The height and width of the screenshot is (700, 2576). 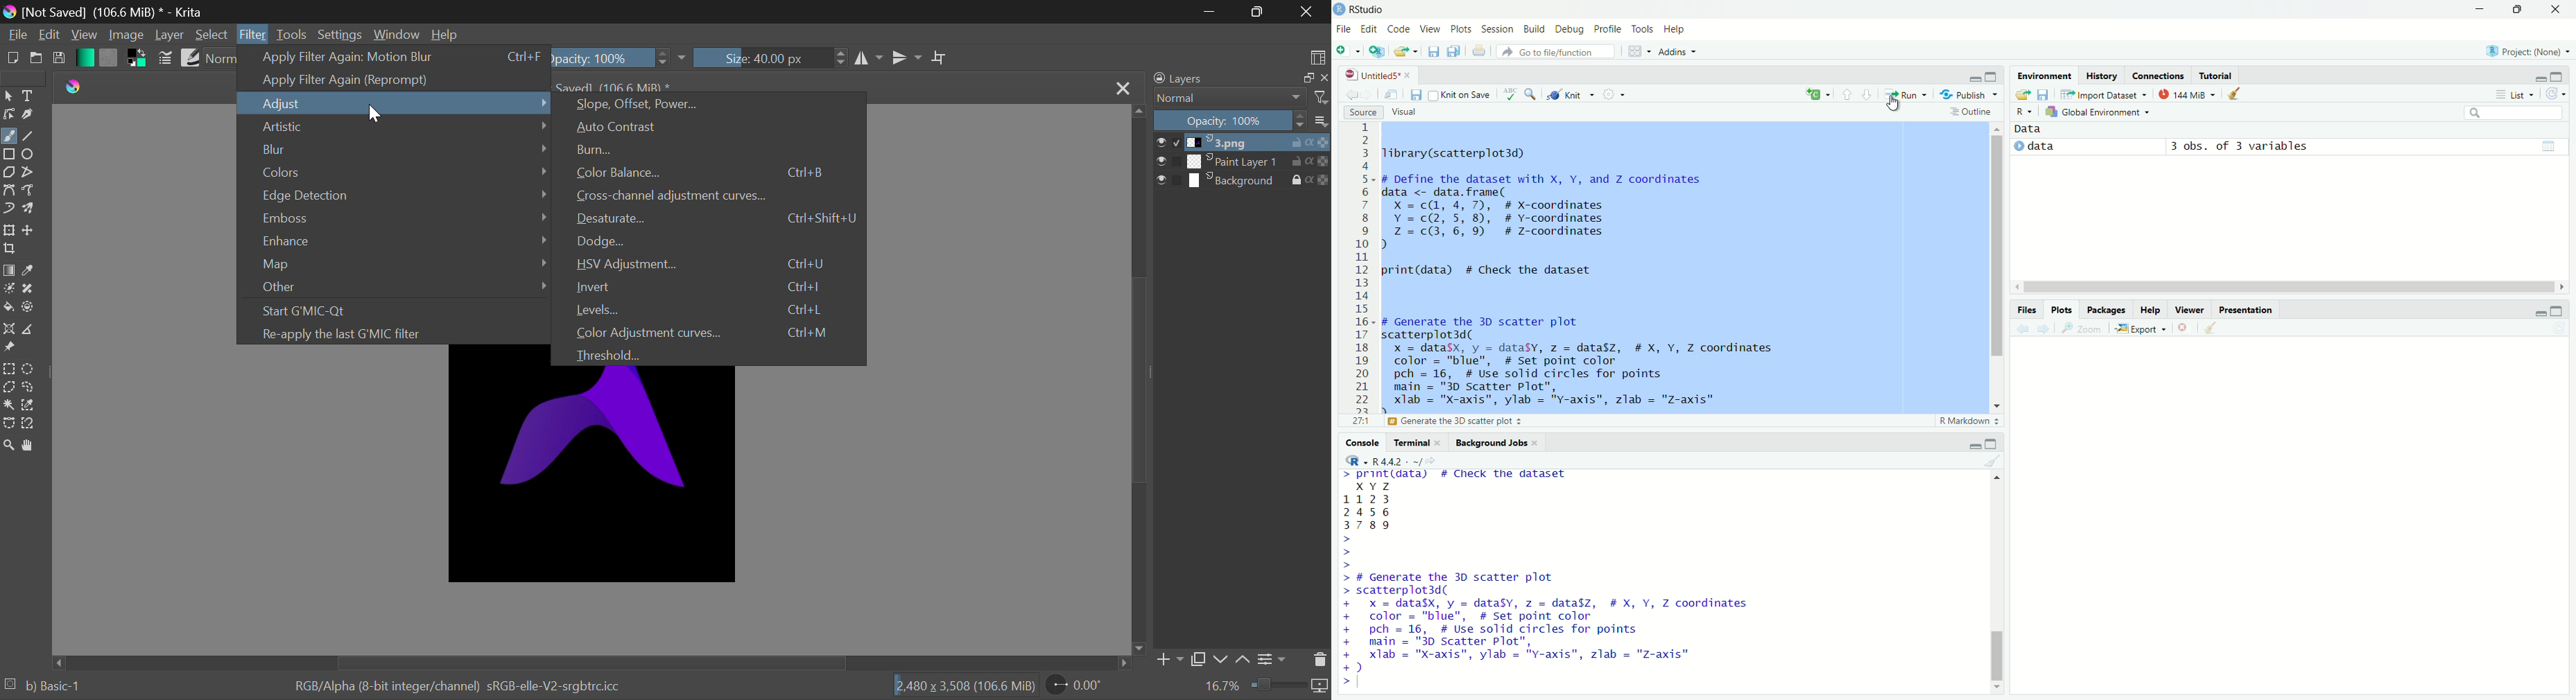 I want to click on file, so click(x=1342, y=30).